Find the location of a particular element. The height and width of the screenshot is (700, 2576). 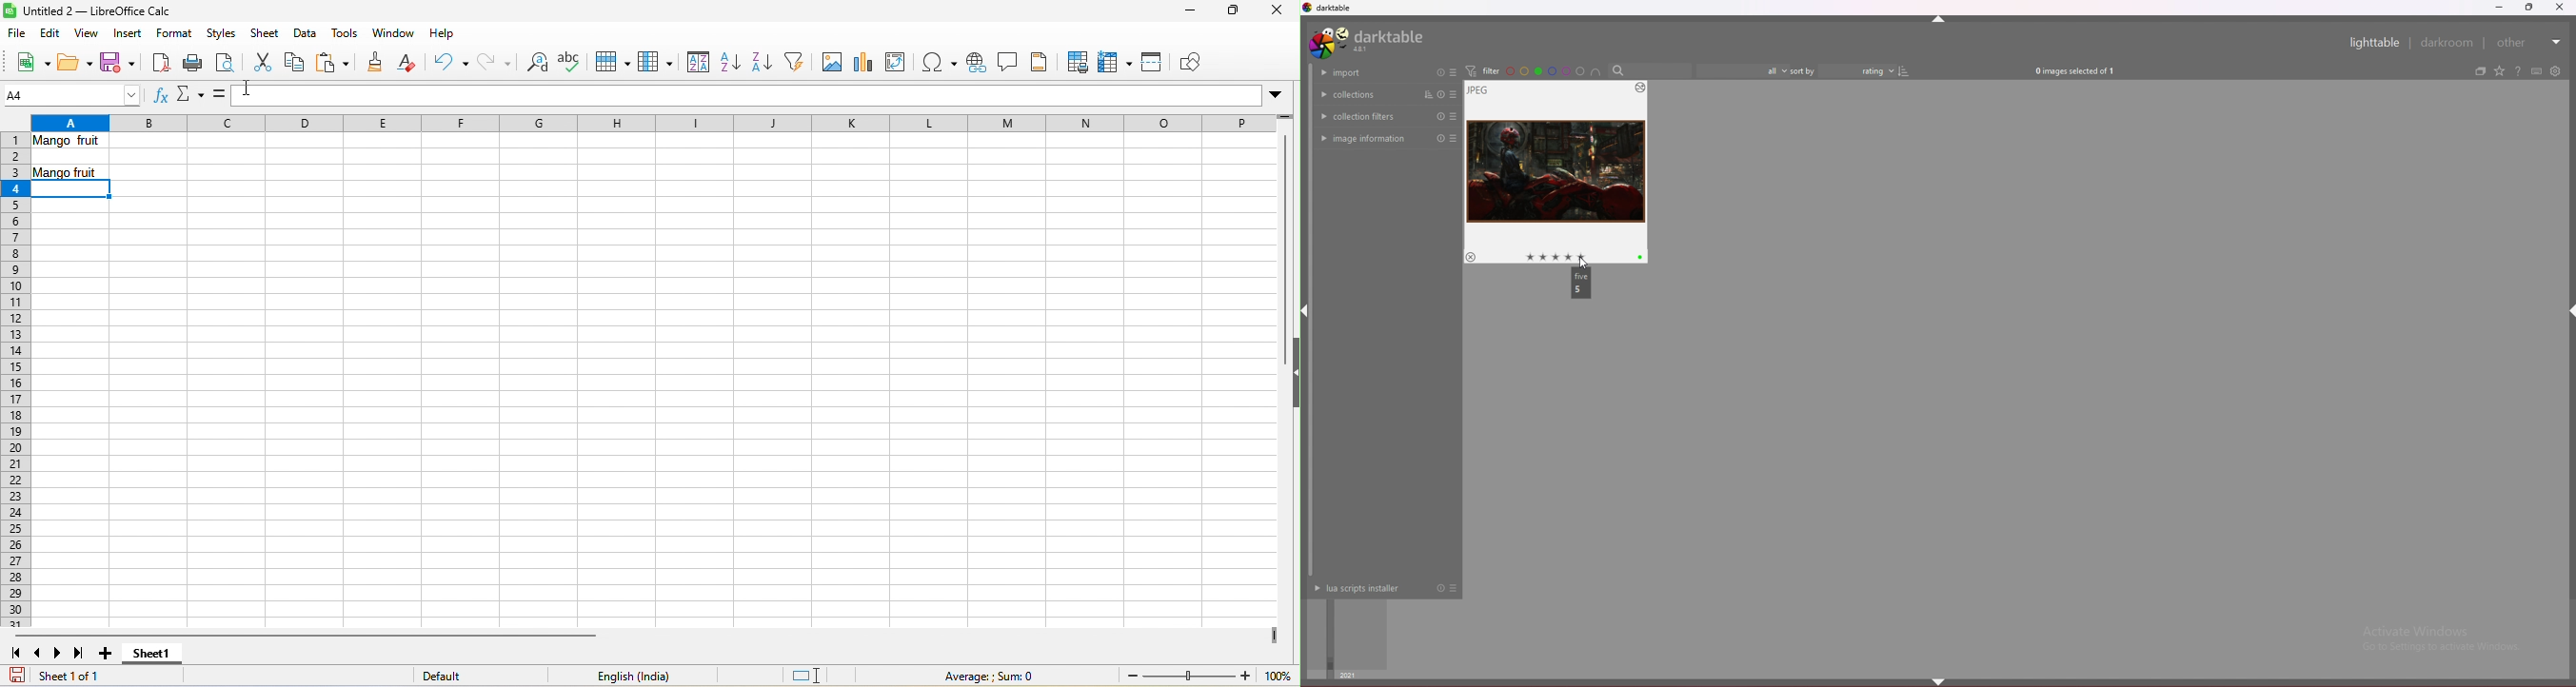

reset is located at coordinates (1441, 138).